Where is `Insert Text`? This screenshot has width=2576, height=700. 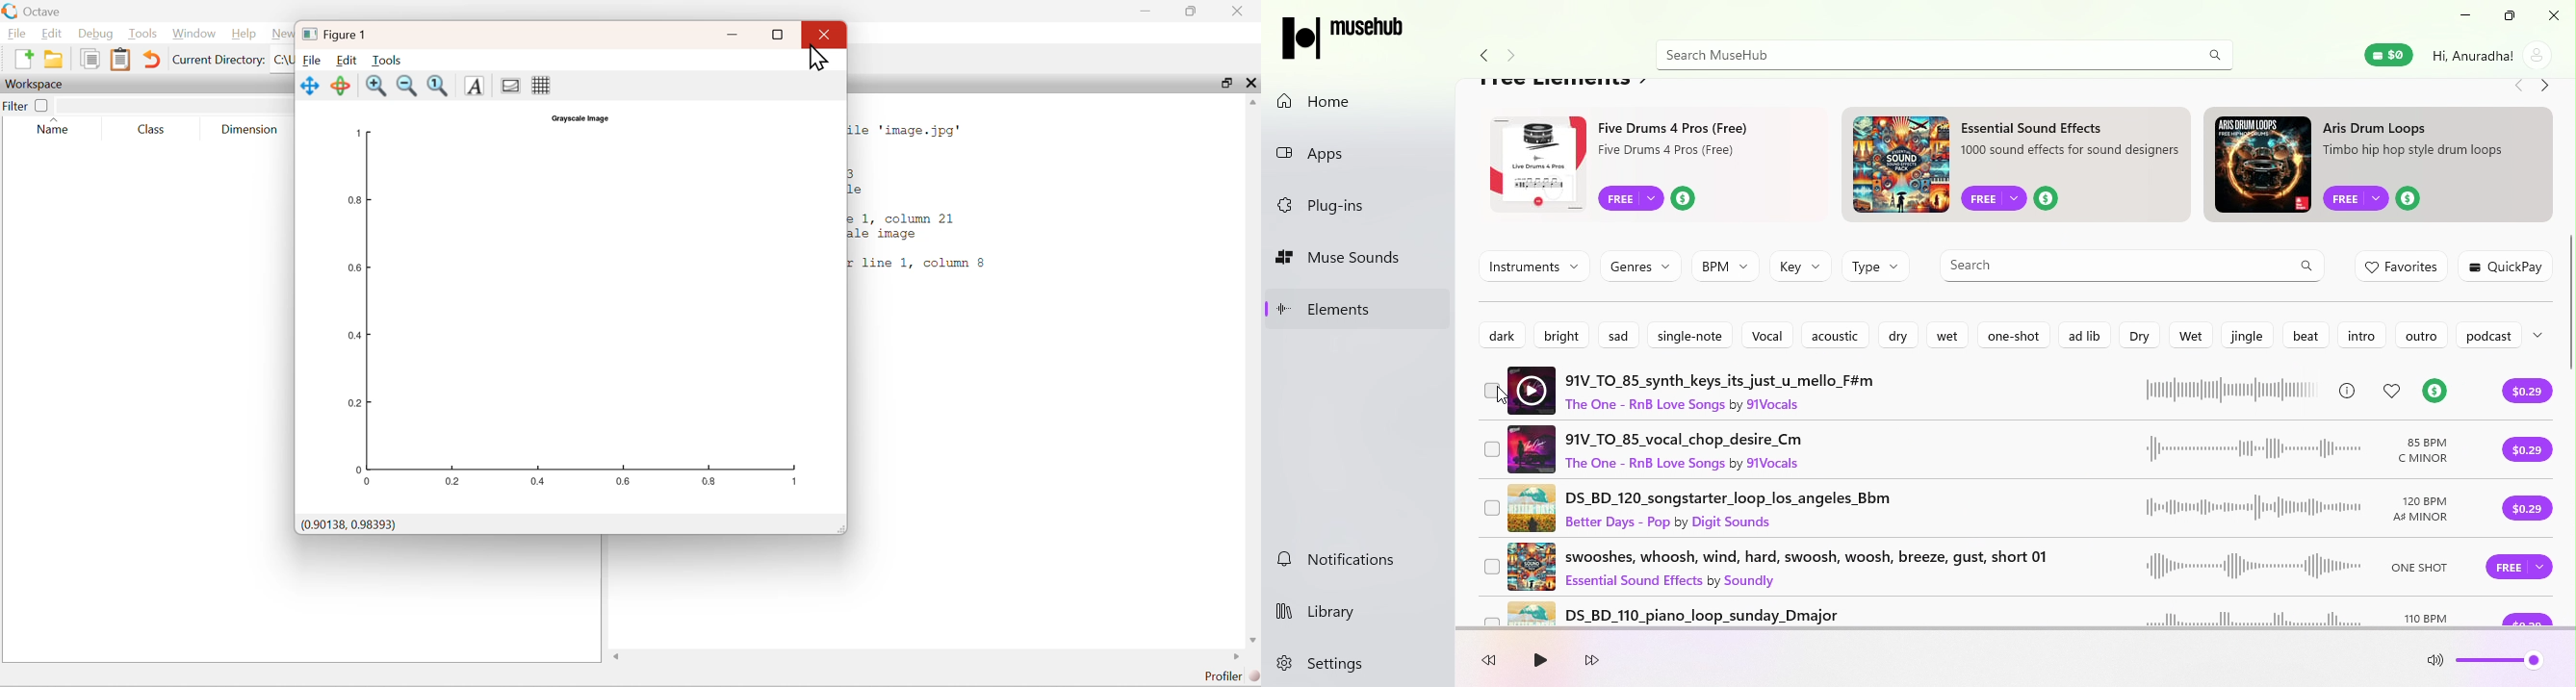
Insert Text is located at coordinates (477, 86).